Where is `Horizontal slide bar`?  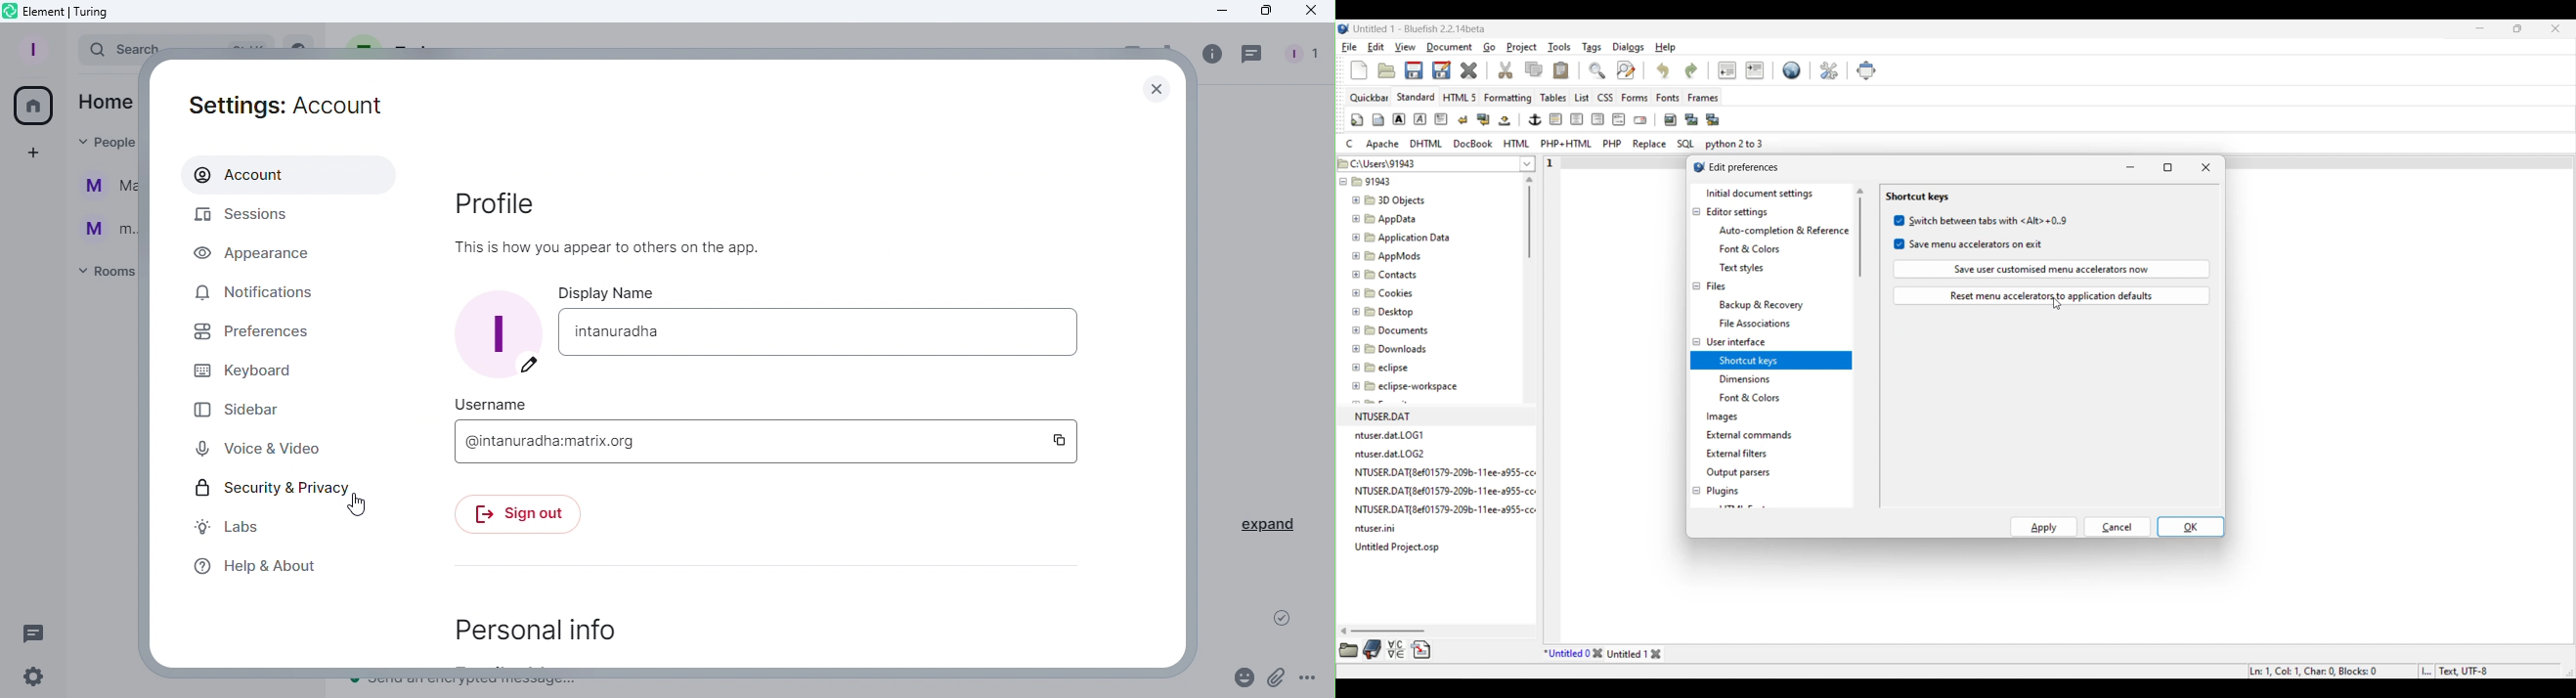 Horizontal slide bar is located at coordinates (1383, 631).